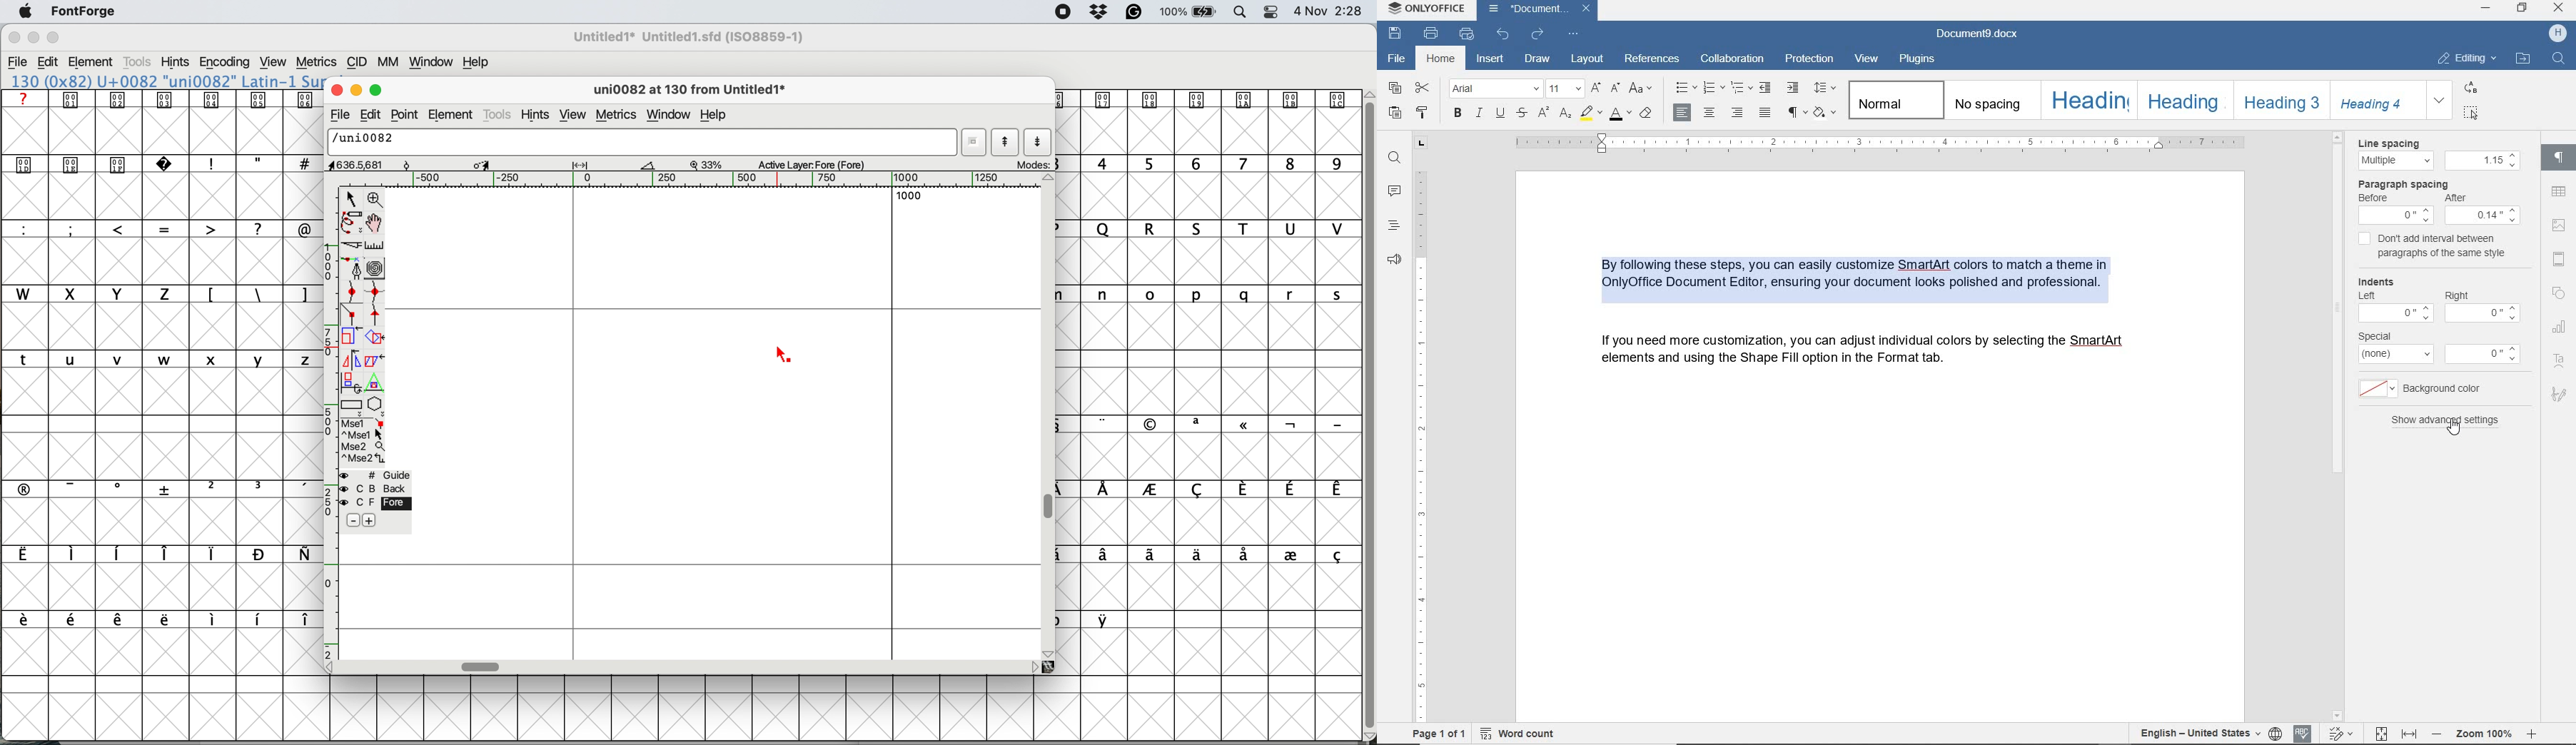 The image size is (2576, 756). I want to click on mm, so click(391, 62).